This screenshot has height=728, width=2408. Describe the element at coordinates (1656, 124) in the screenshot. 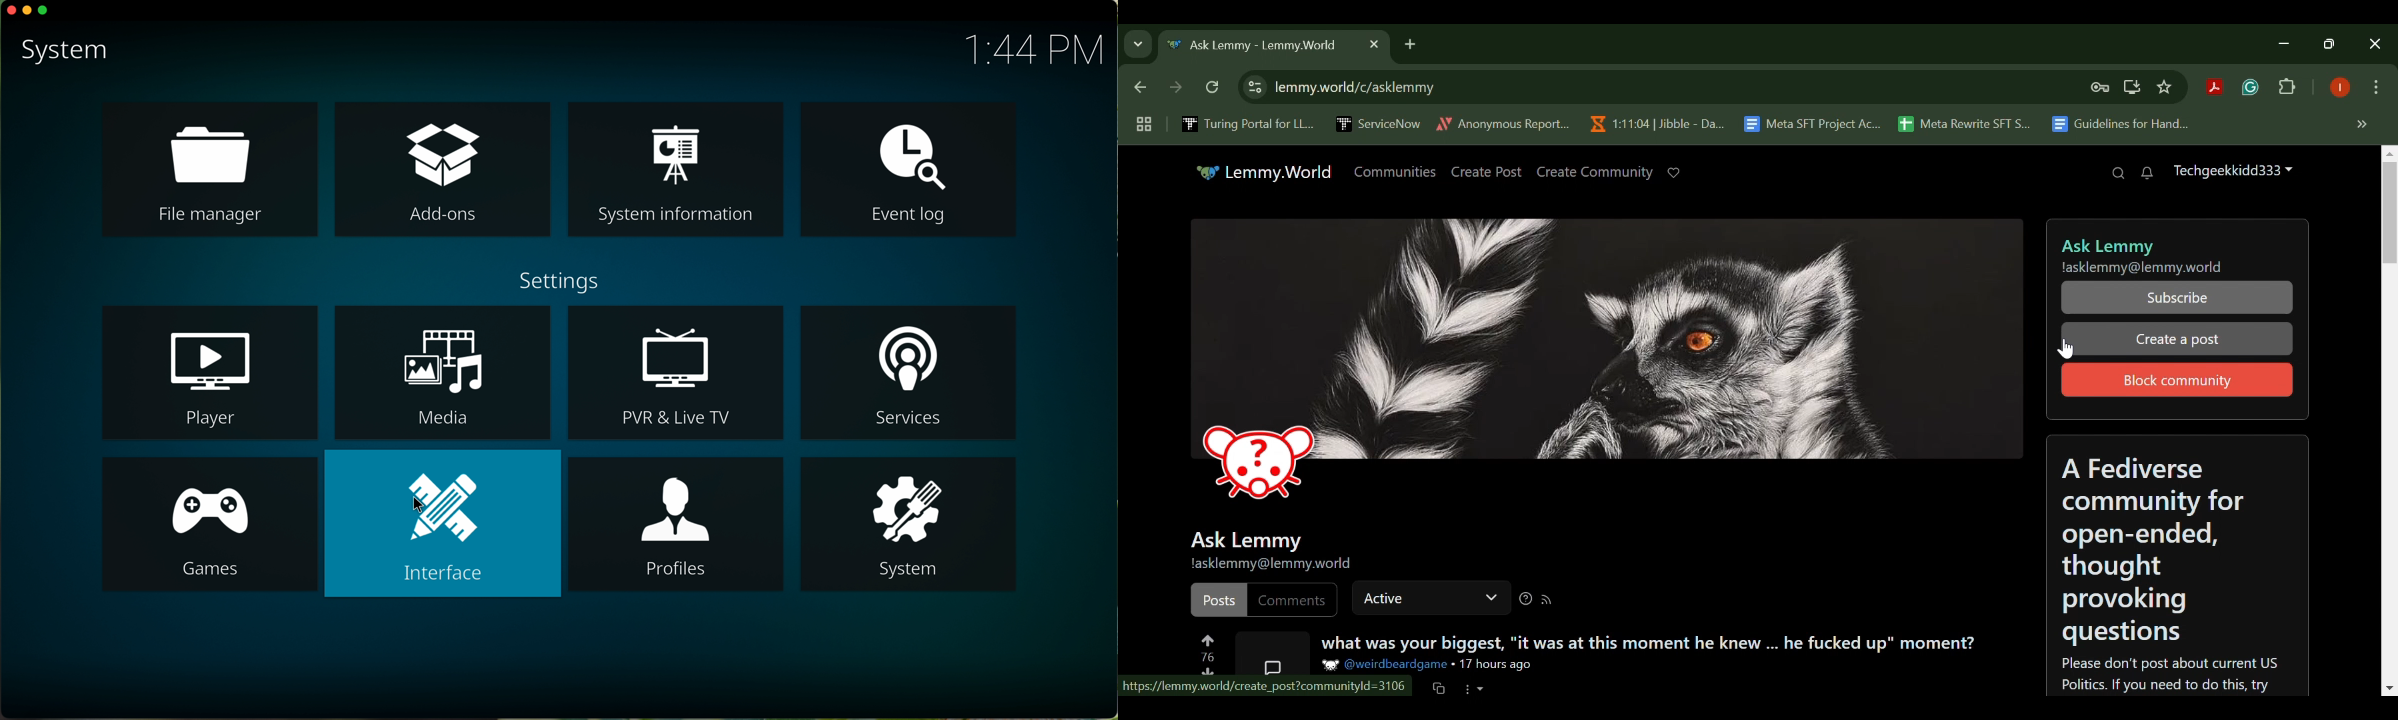

I see `1:11:04 | Jibble - Da...` at that location.